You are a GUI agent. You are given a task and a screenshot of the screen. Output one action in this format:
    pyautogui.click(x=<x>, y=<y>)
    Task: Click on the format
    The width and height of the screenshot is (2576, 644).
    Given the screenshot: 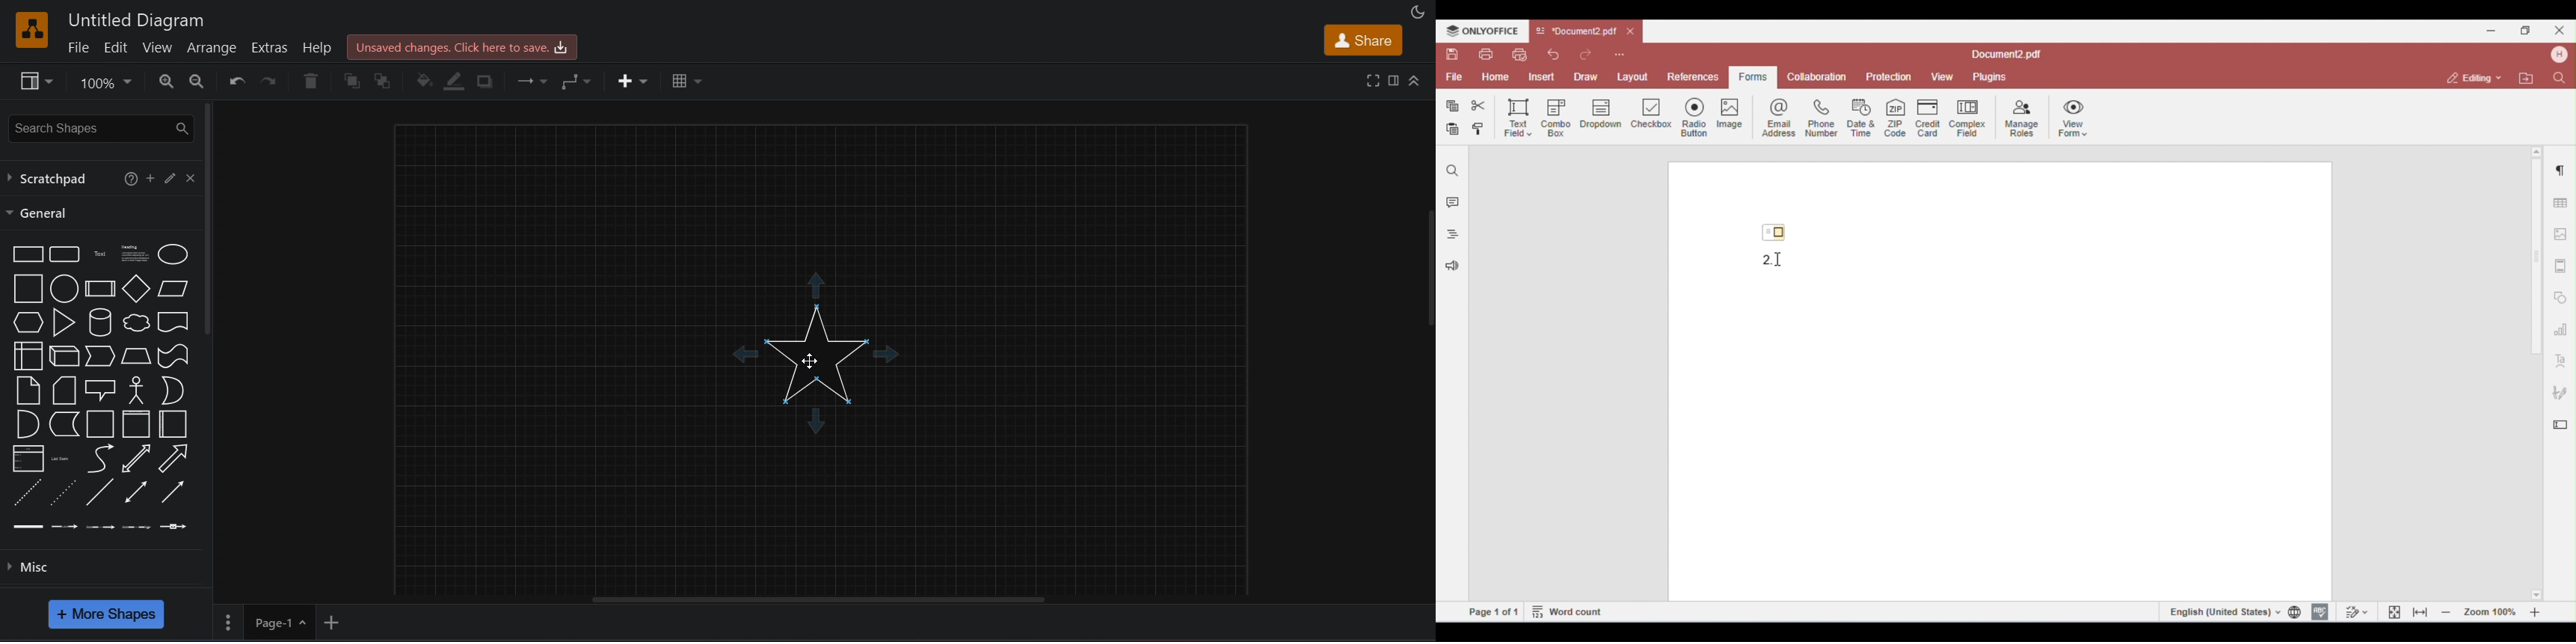 What is the action you would take?
    pyautogui.click(x=1394, y=81)
    